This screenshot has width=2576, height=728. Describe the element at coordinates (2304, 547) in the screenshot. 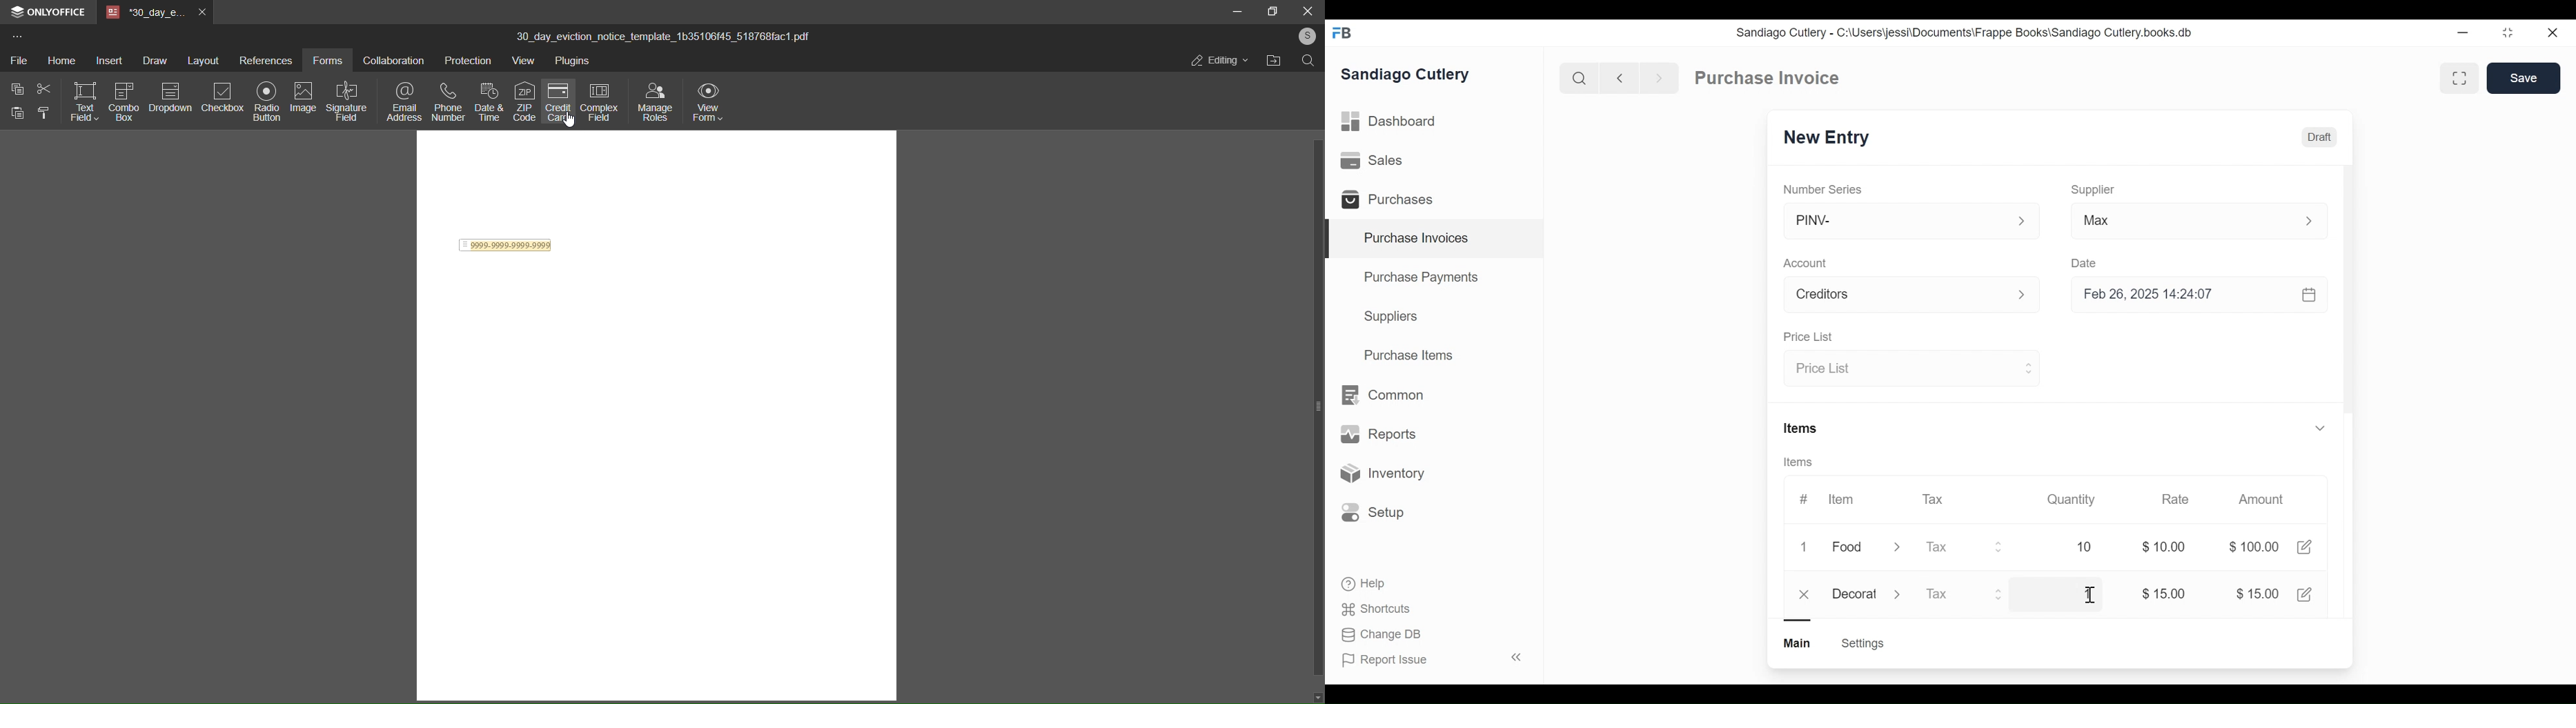

I see `Edit` at that location.